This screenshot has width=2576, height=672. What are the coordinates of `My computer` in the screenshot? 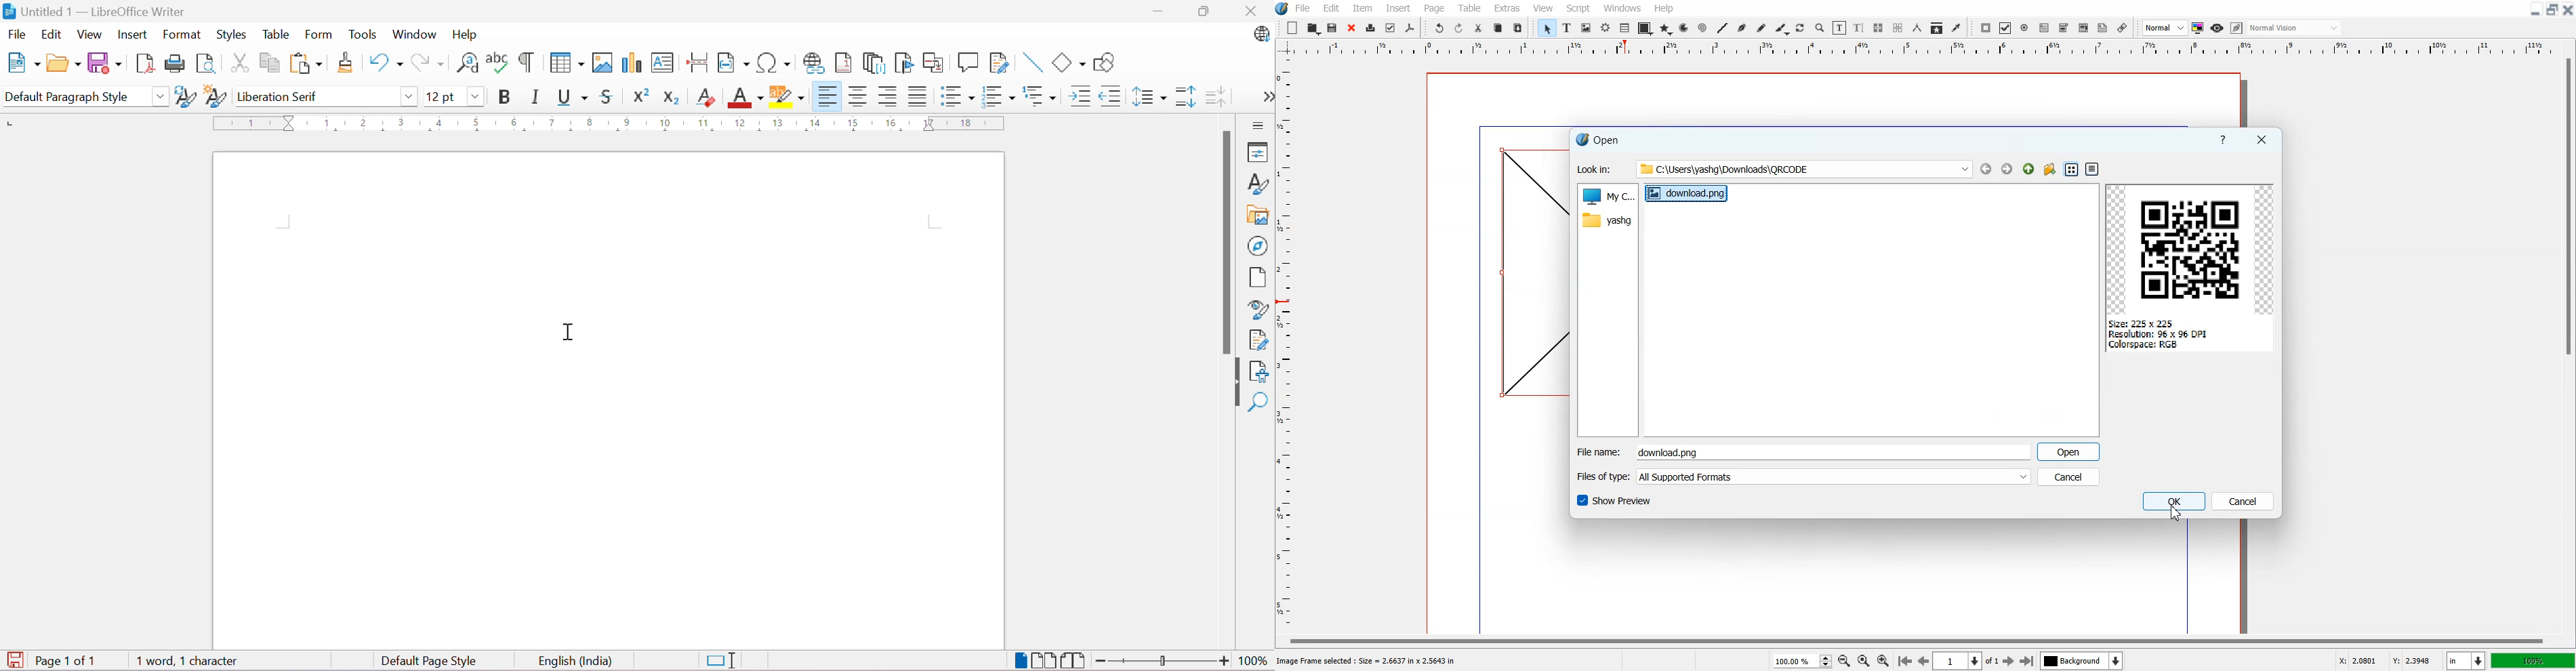 It's located at (1608, 195).